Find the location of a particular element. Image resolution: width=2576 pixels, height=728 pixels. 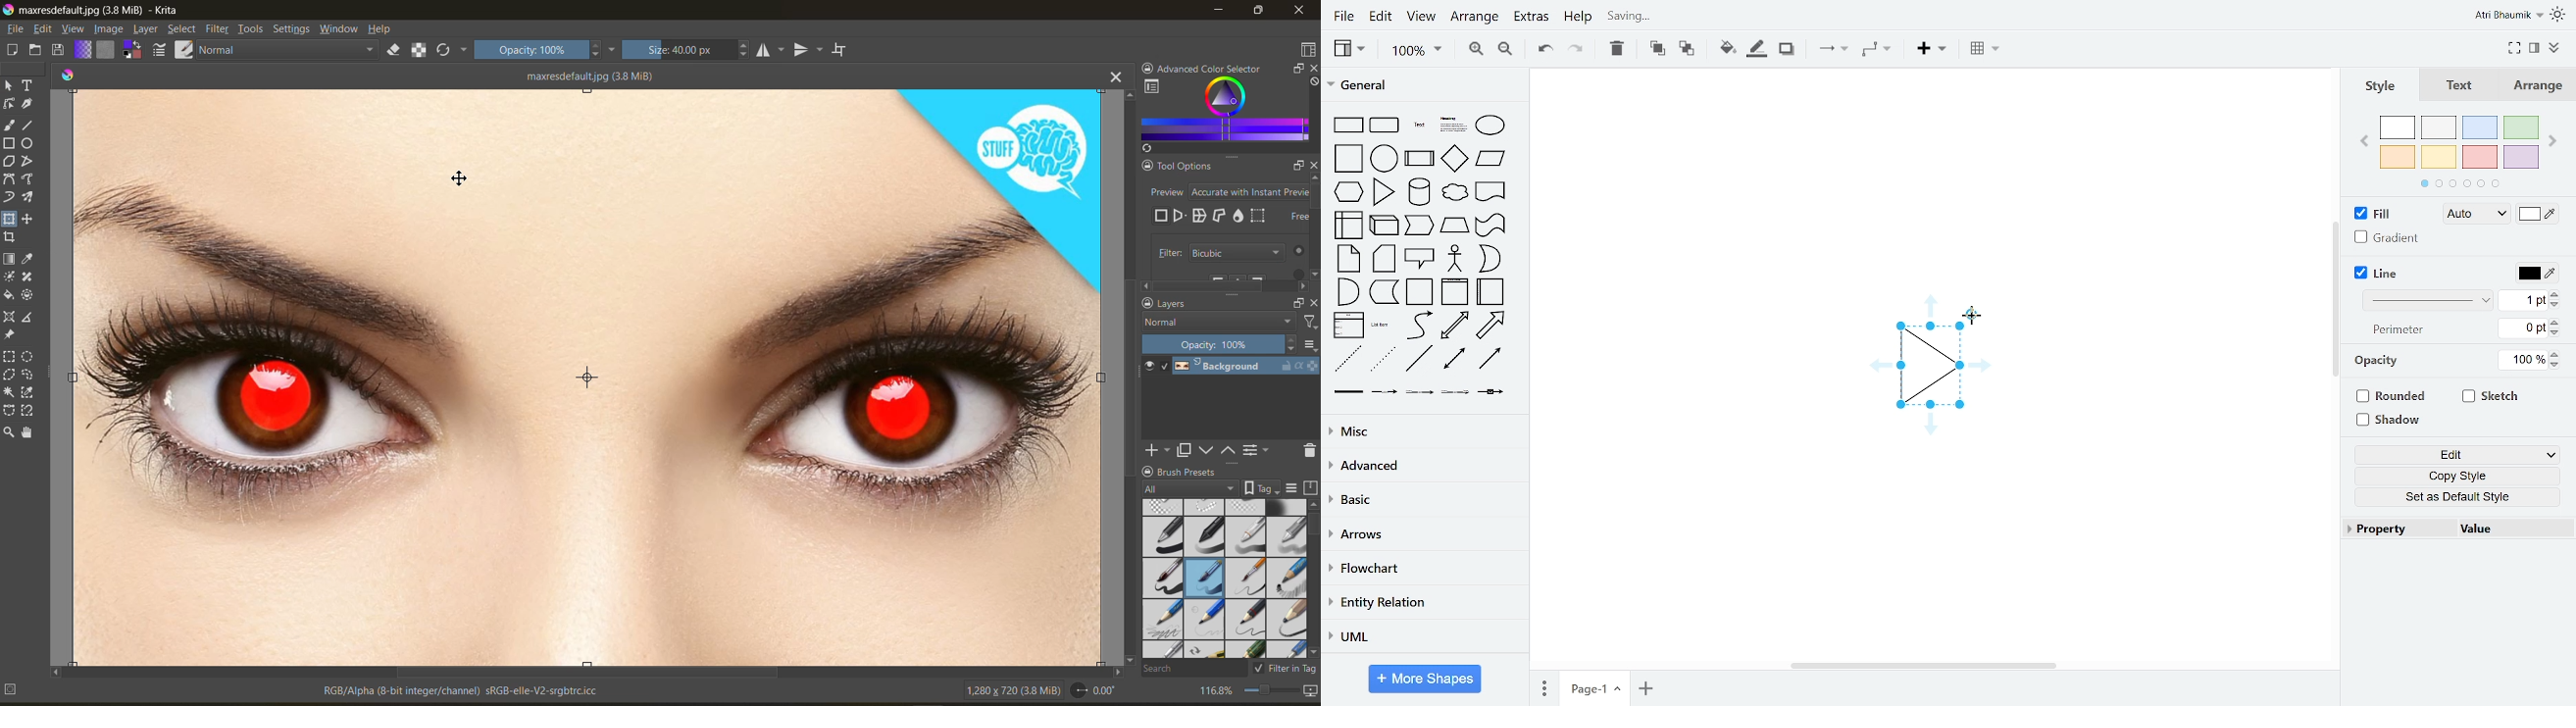

lock docker is located at coordinates (1146, 65).